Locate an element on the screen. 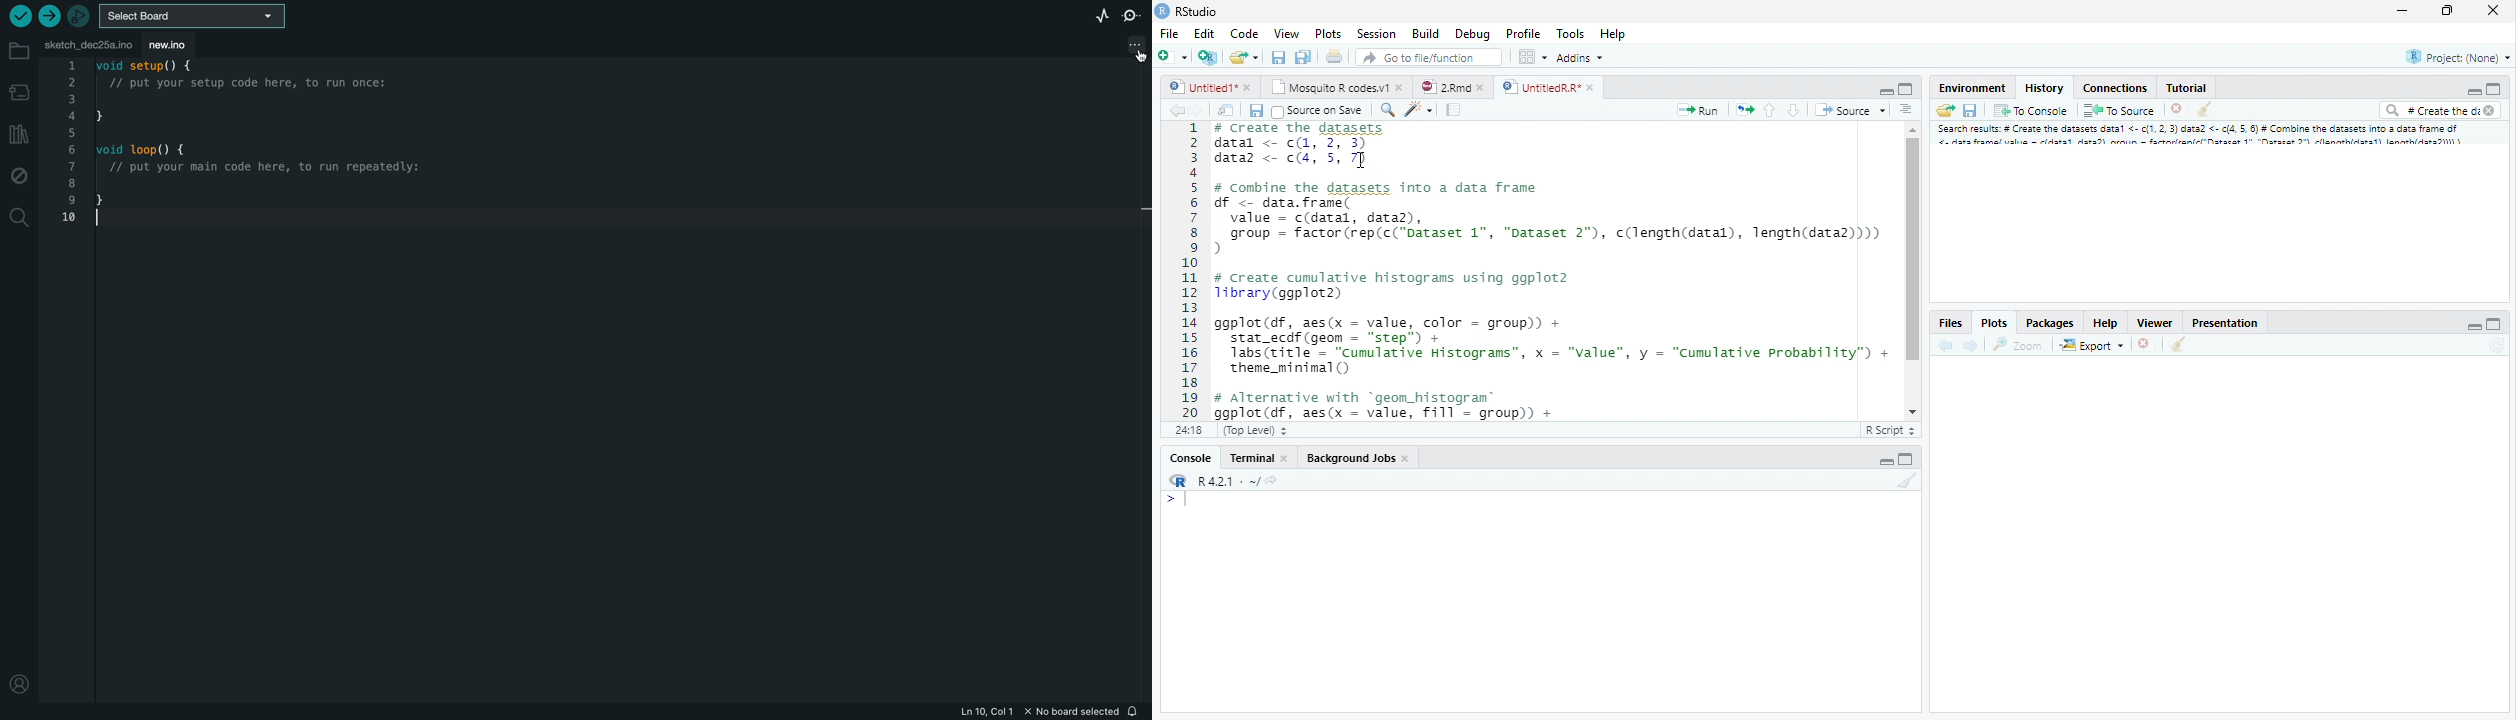 This screenshot has height=728, width=2520. Zoom is located at coordinates (2016, 346).